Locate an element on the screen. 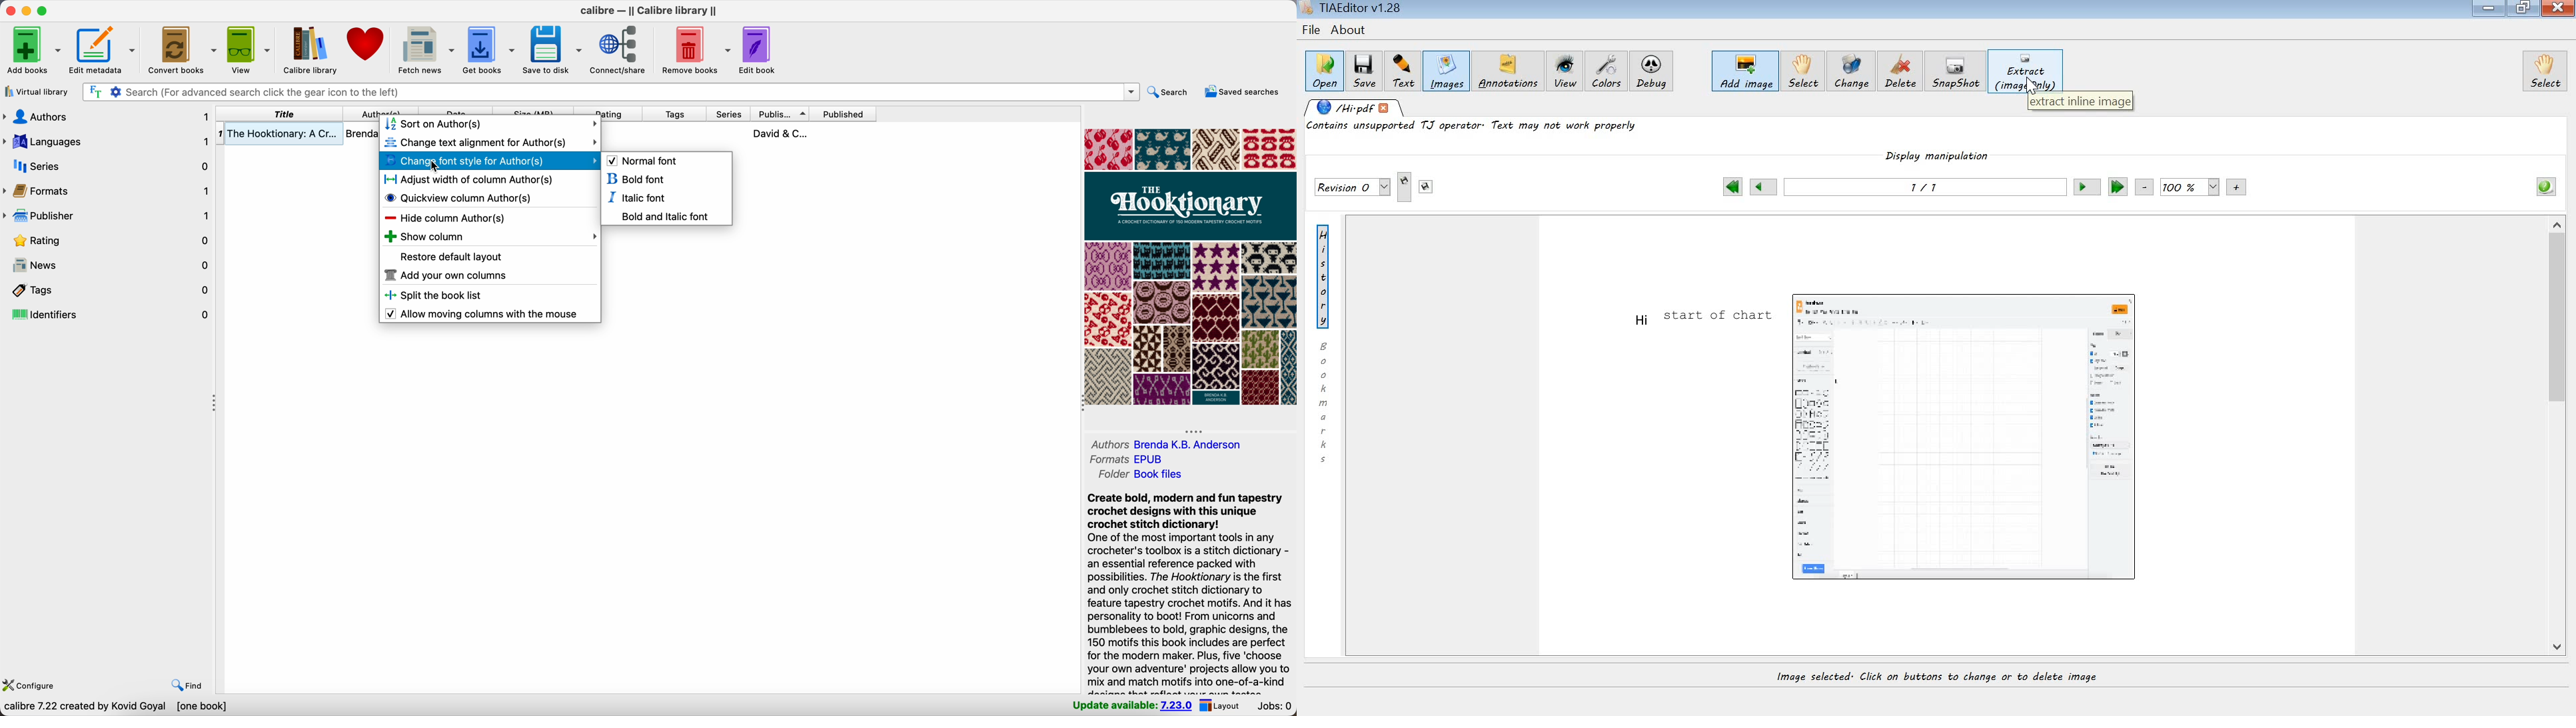  jobs: 0 is located at coordinates (1275, 706).